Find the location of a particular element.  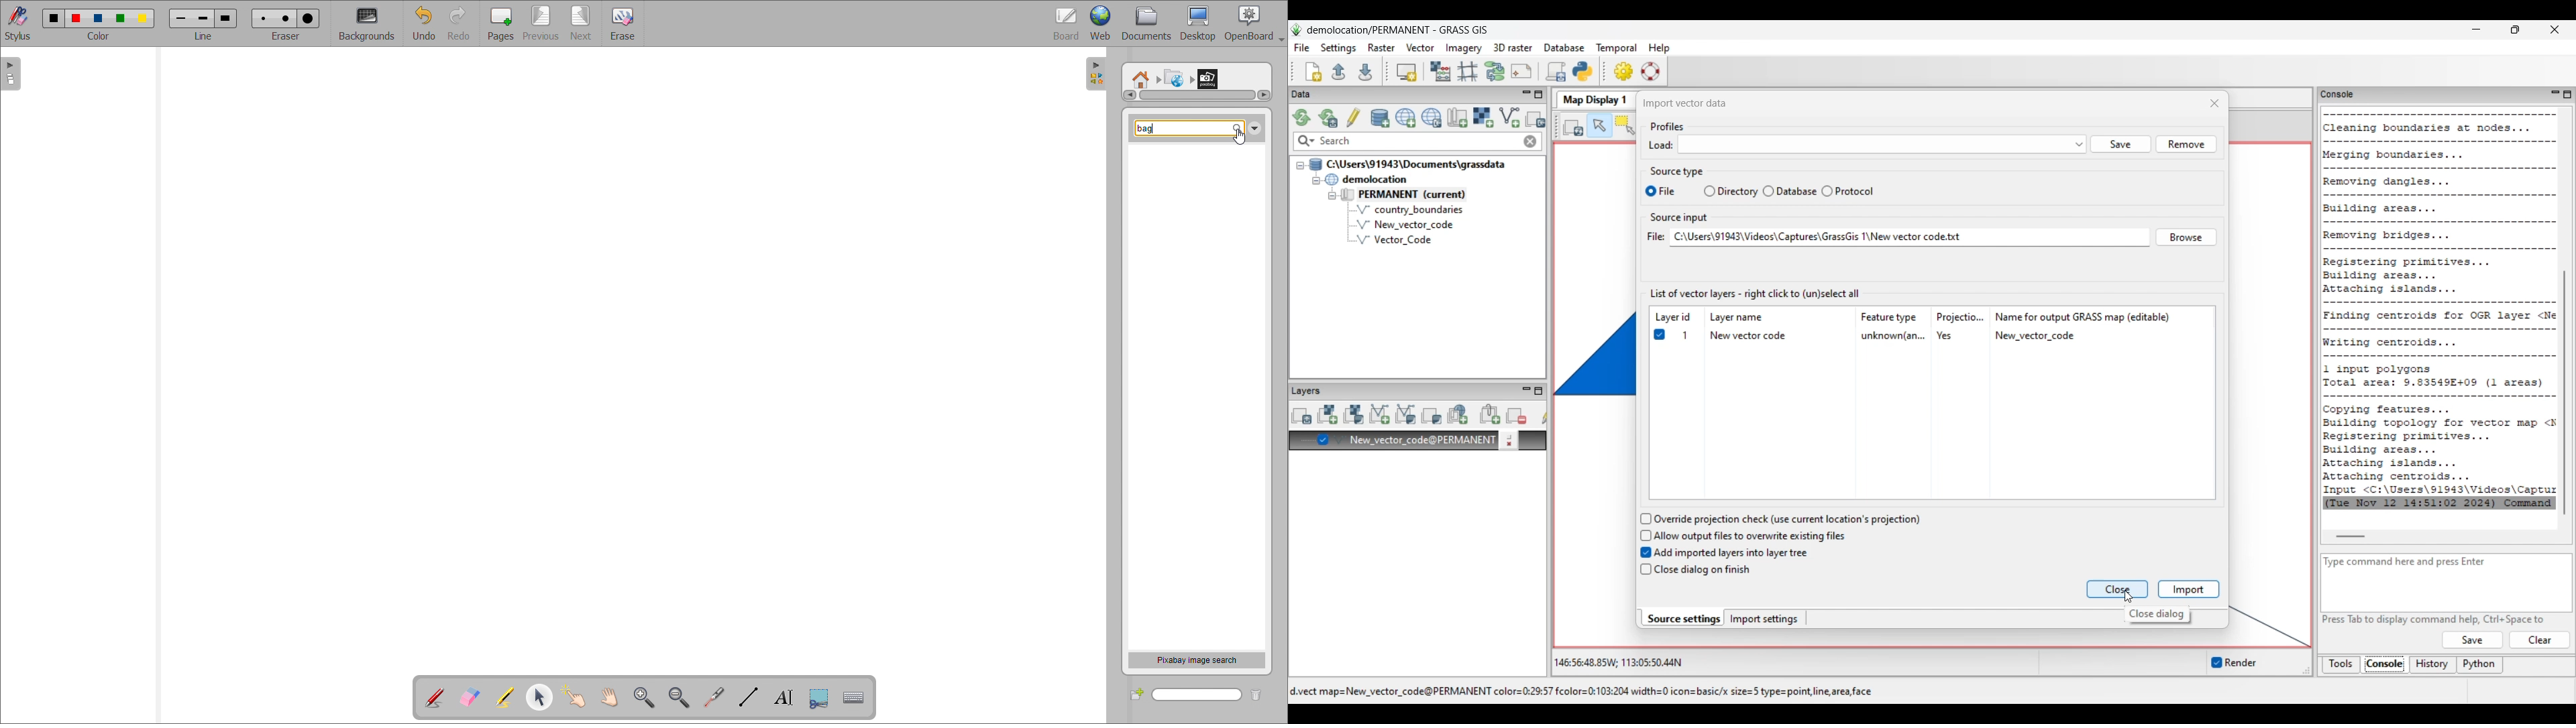

add folder is located at coordinates (1136, 694).